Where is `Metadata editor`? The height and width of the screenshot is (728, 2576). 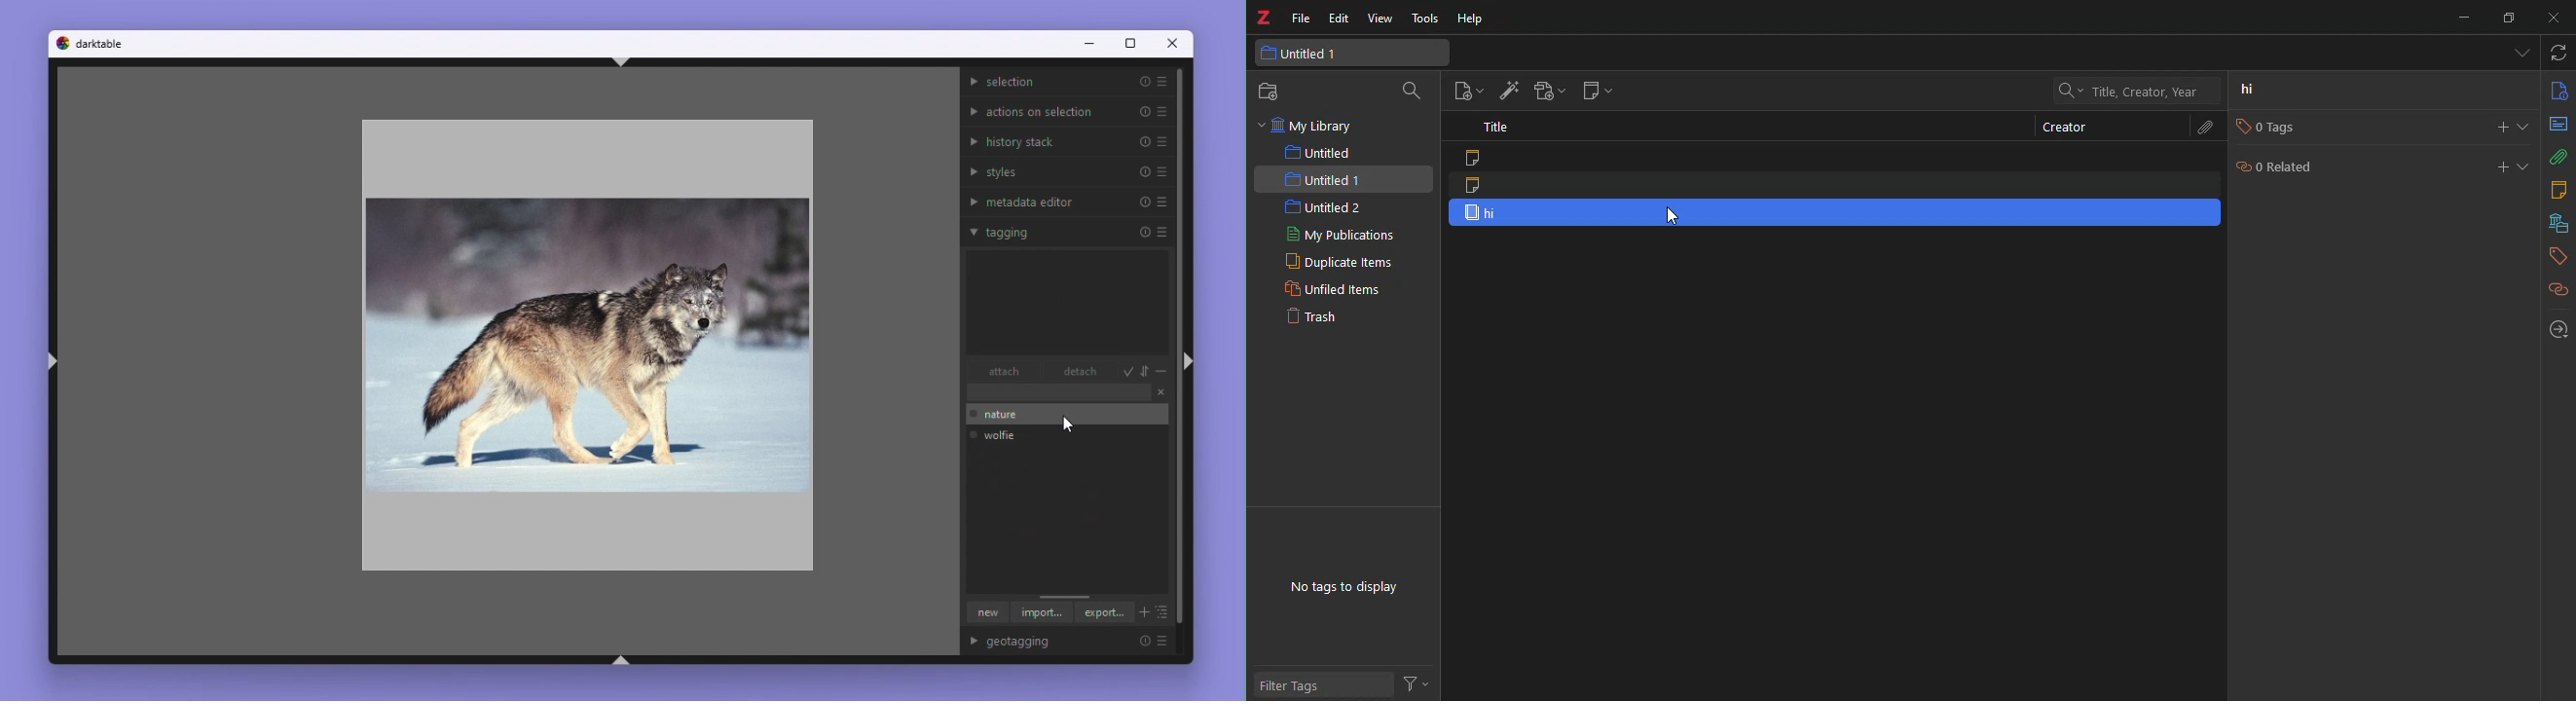 Metadata editor is located at coordinates (1068, 200).